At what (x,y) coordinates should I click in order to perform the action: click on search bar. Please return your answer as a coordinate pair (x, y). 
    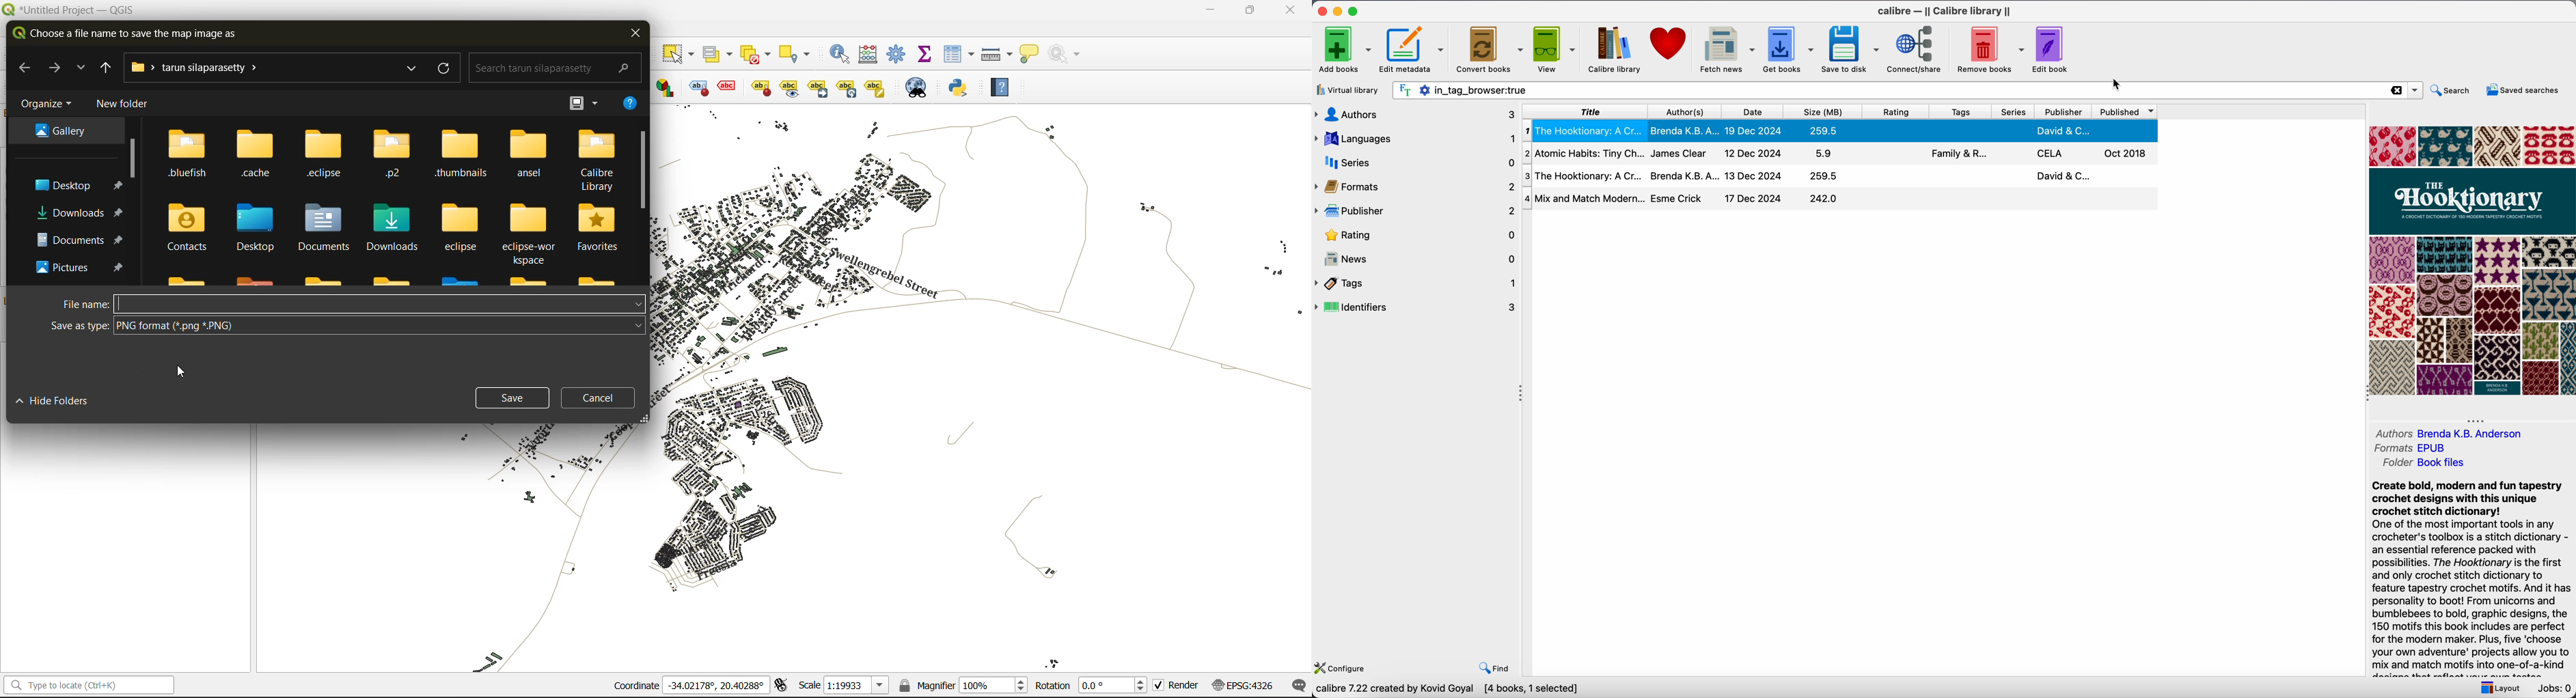
    Looking at the image, I should click on (1883, 90).